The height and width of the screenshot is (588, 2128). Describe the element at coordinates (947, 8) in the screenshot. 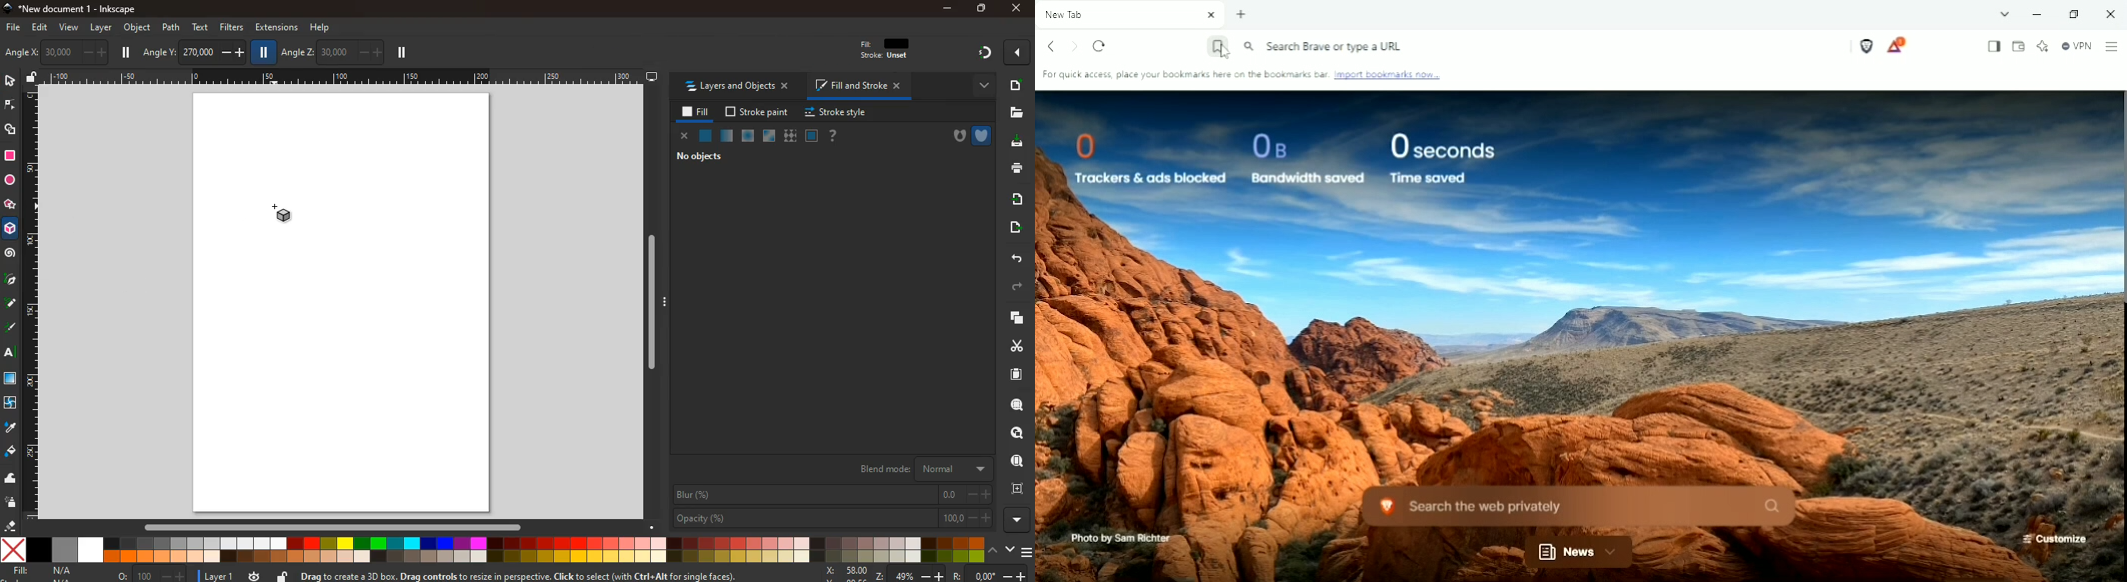

I see `minimize` at that location.